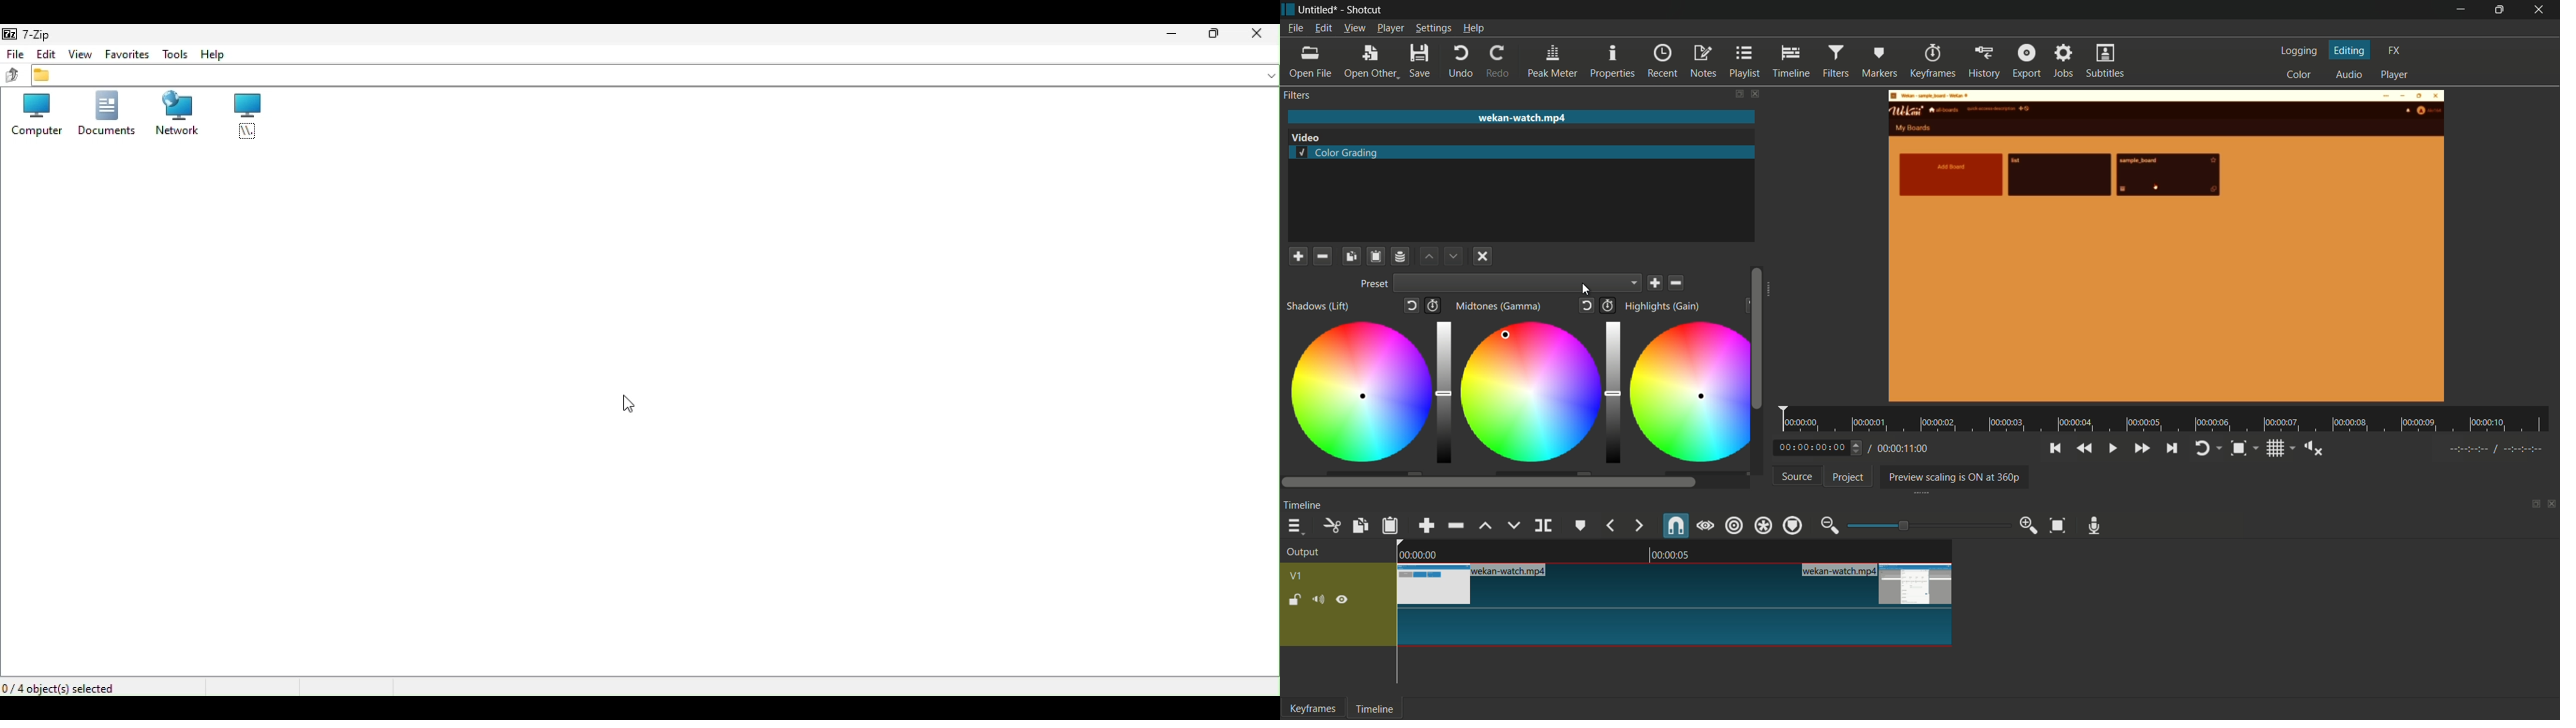 The image size is (2576, 728). What do you see at coordinates (1371, 63) in the screenshot?
I see `open other` at bounding box center [1371, 63].